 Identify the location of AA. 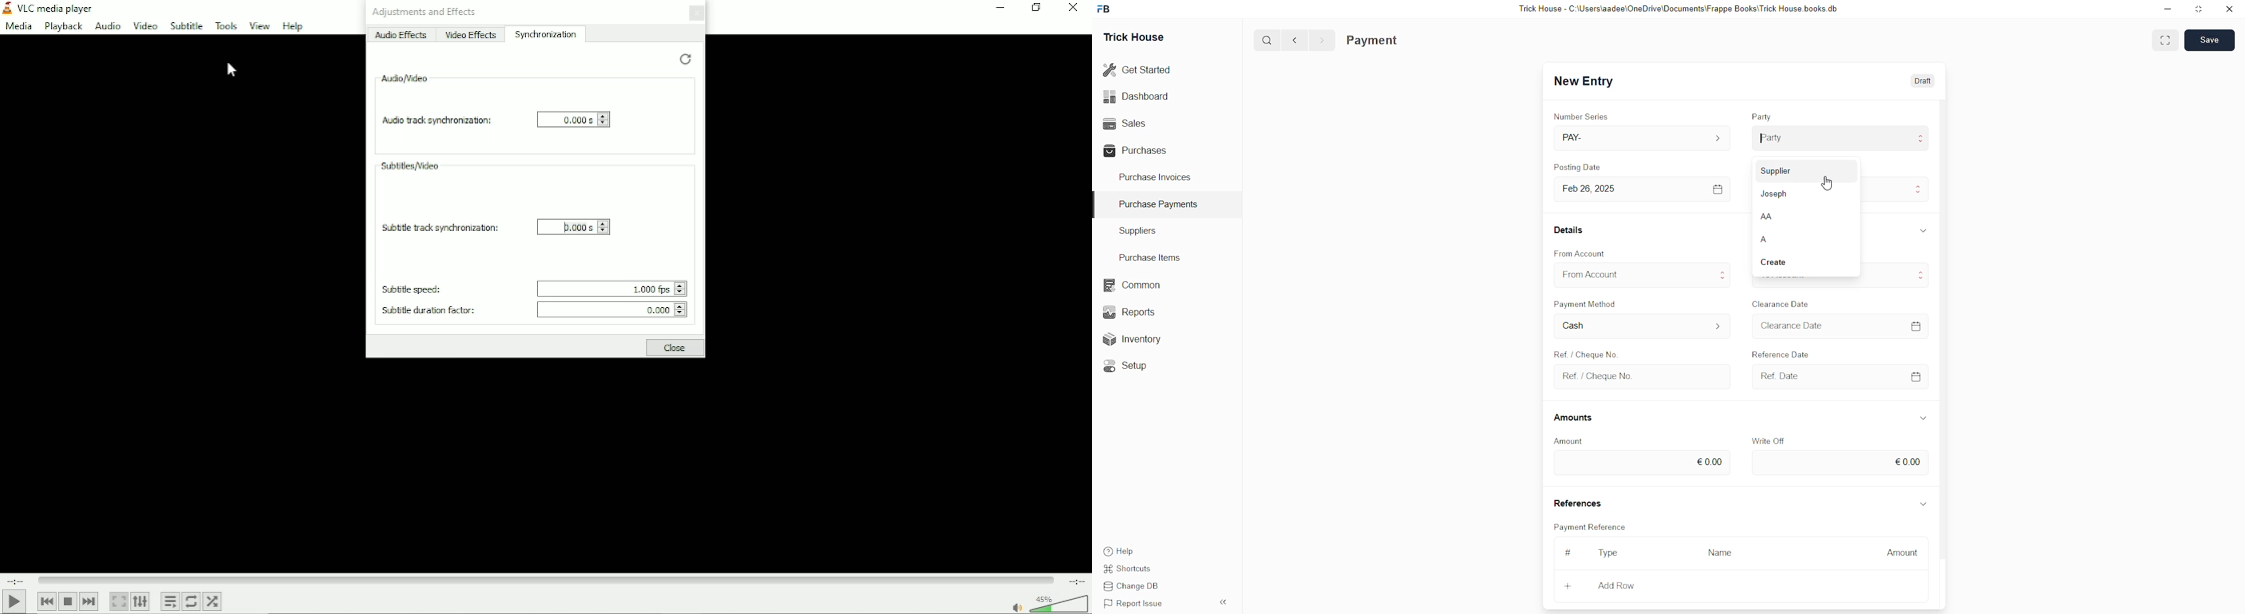
(1781, 216).